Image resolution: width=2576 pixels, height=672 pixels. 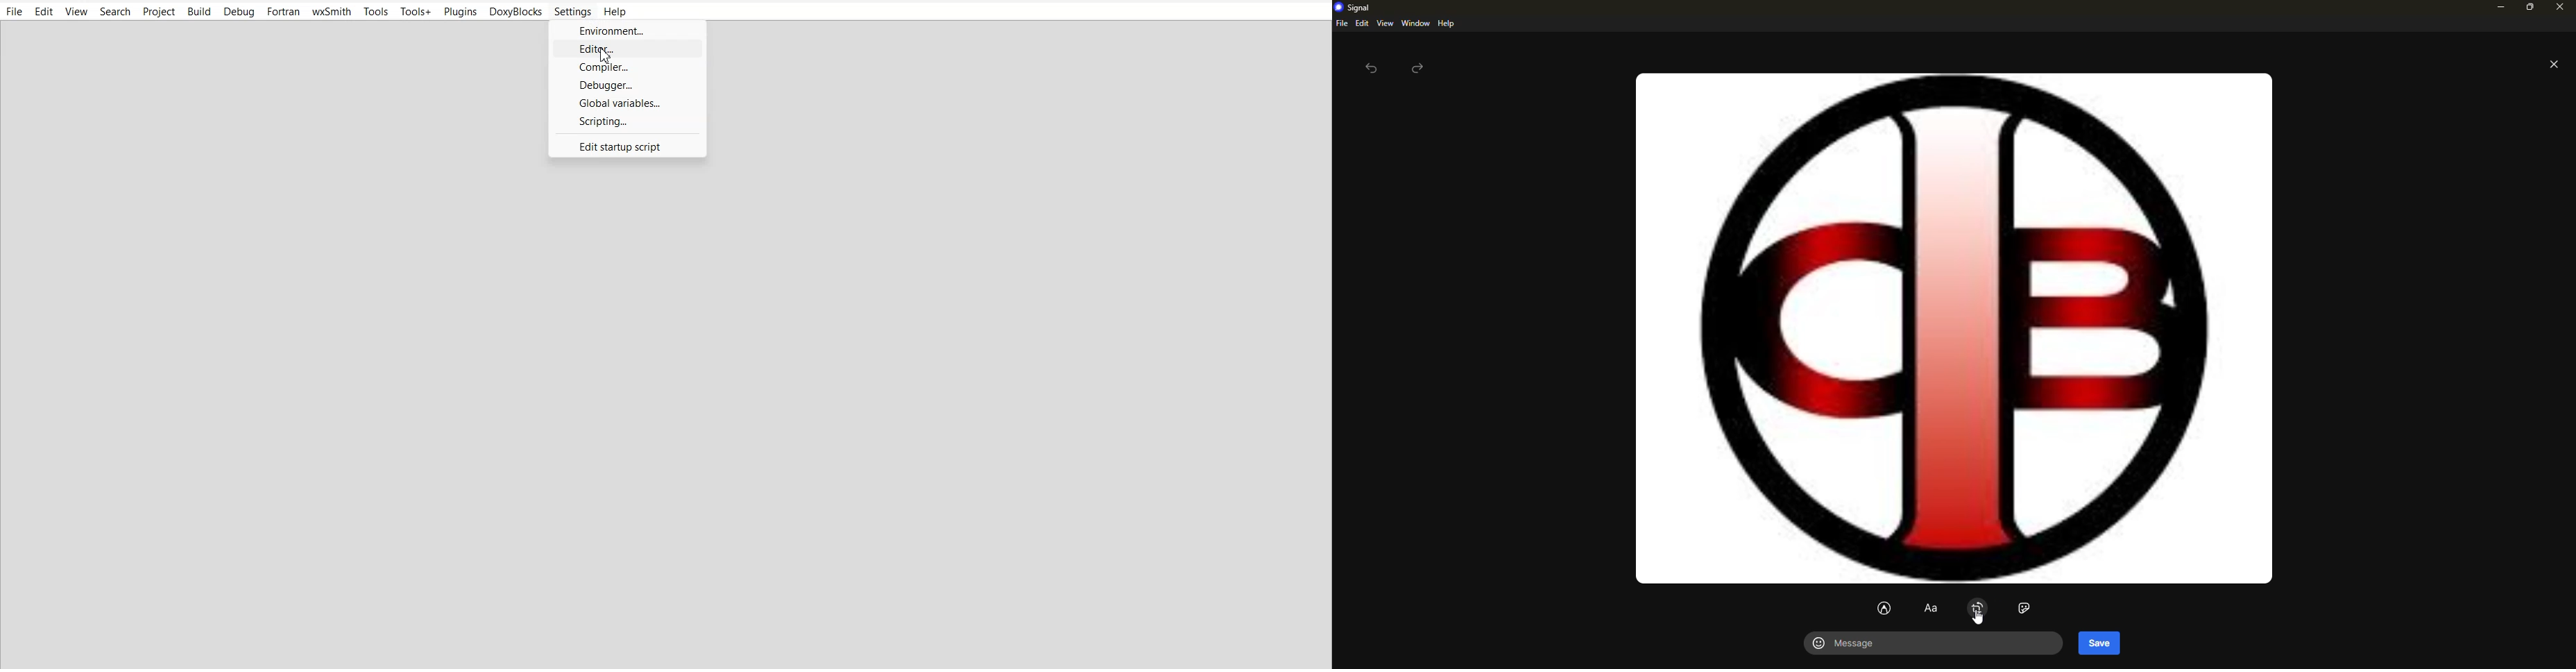 What do you see at coordinates (1445, 23) in the screenshot?
I see `help` at bounding box center [1445, 23].